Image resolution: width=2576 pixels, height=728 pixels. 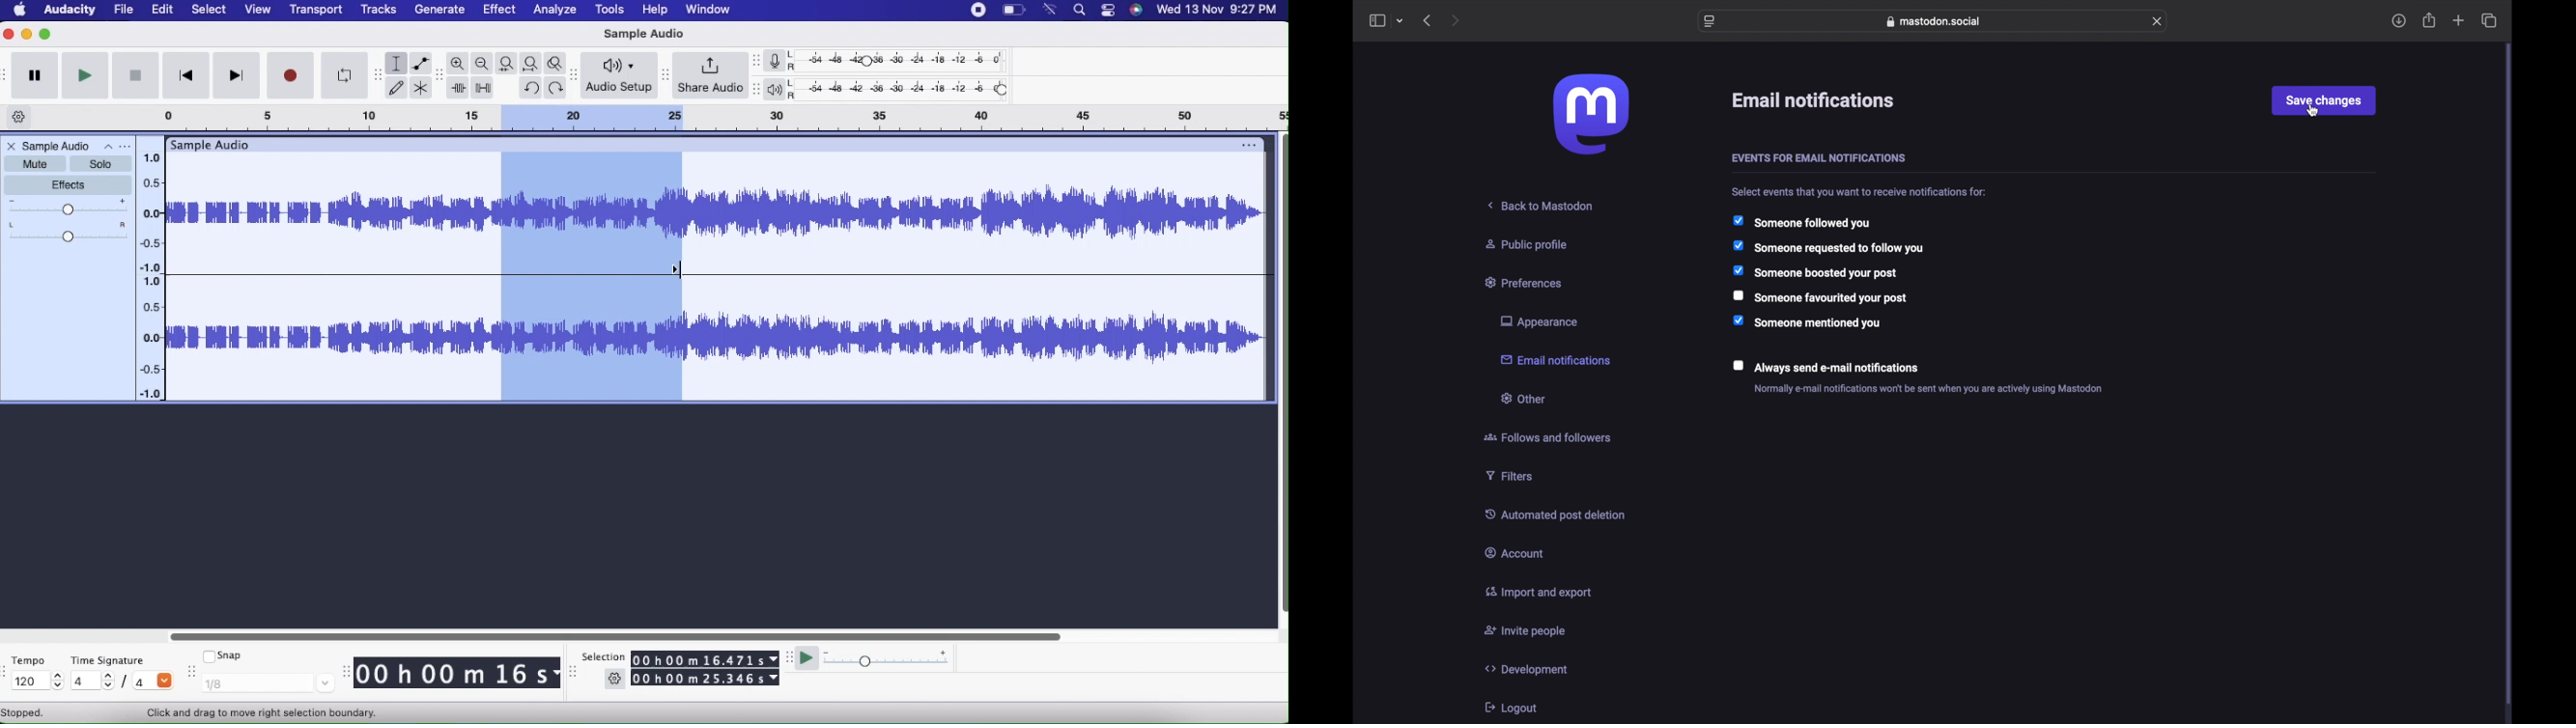 I want to click on share, so click(x=2430, y=20).